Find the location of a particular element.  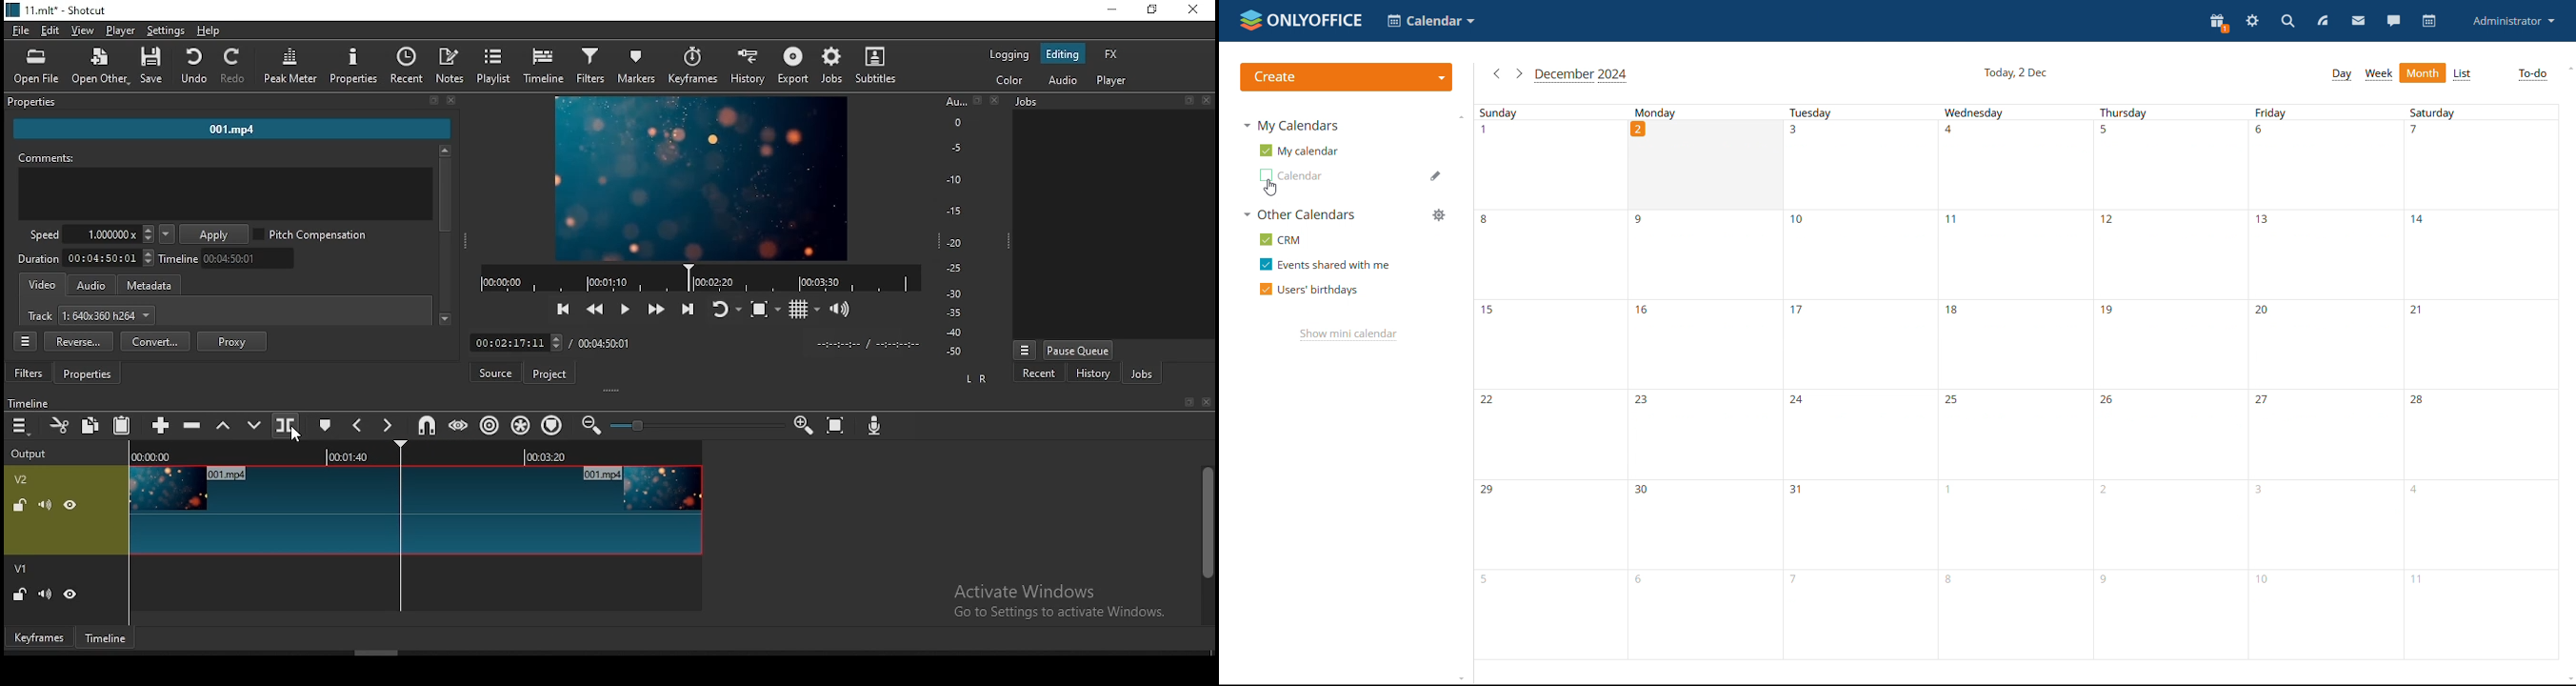

23 is located at coordinates (1704, 433).